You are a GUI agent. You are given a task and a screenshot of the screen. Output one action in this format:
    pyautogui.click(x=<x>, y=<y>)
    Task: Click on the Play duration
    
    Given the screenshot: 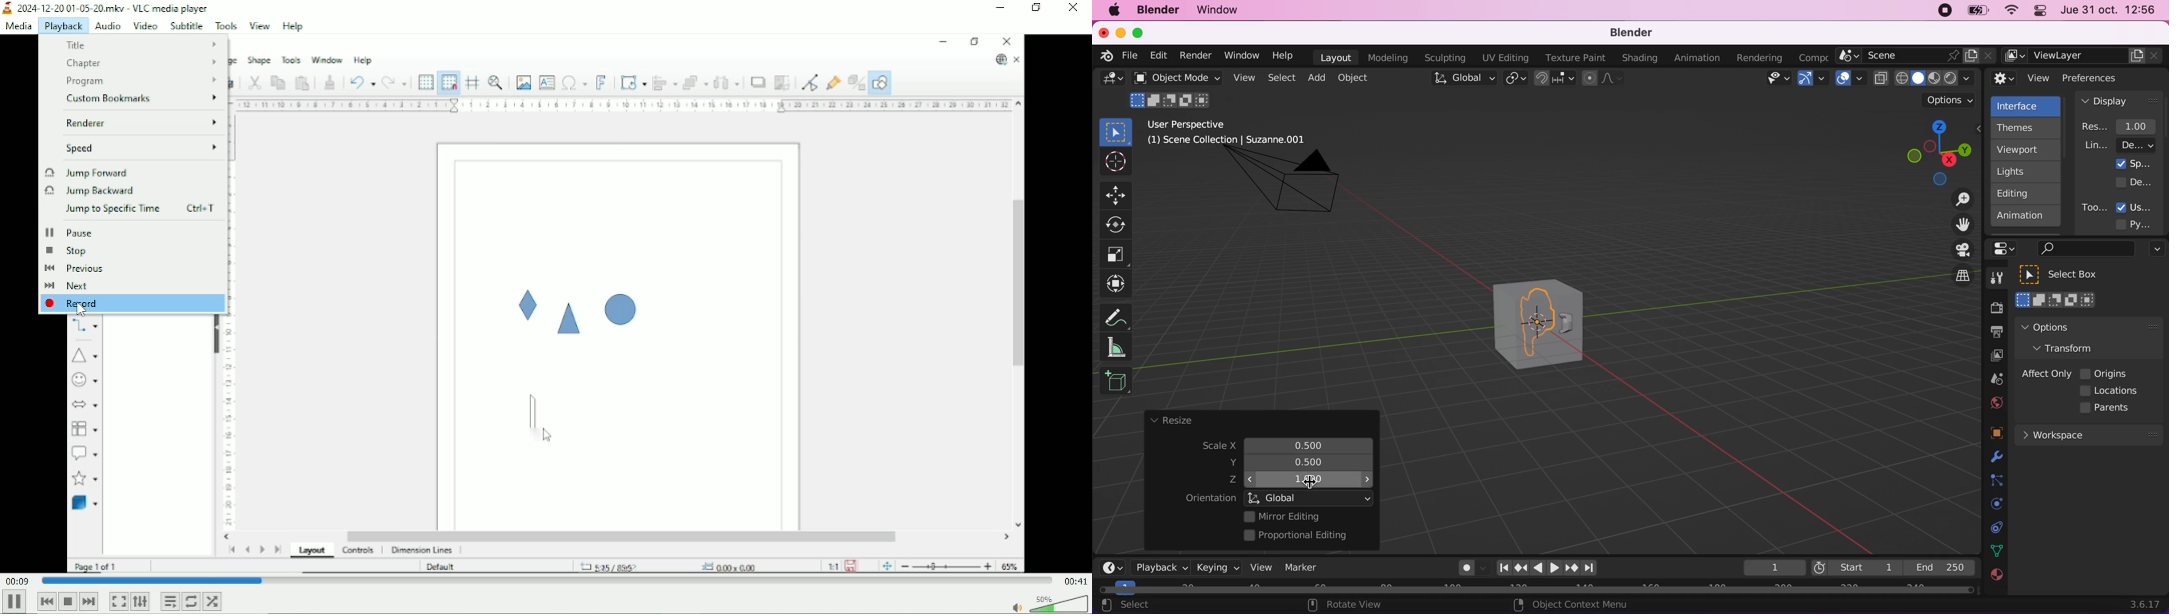 What is the action you would take?
    pyautogui.click(x=545, y=580)
    